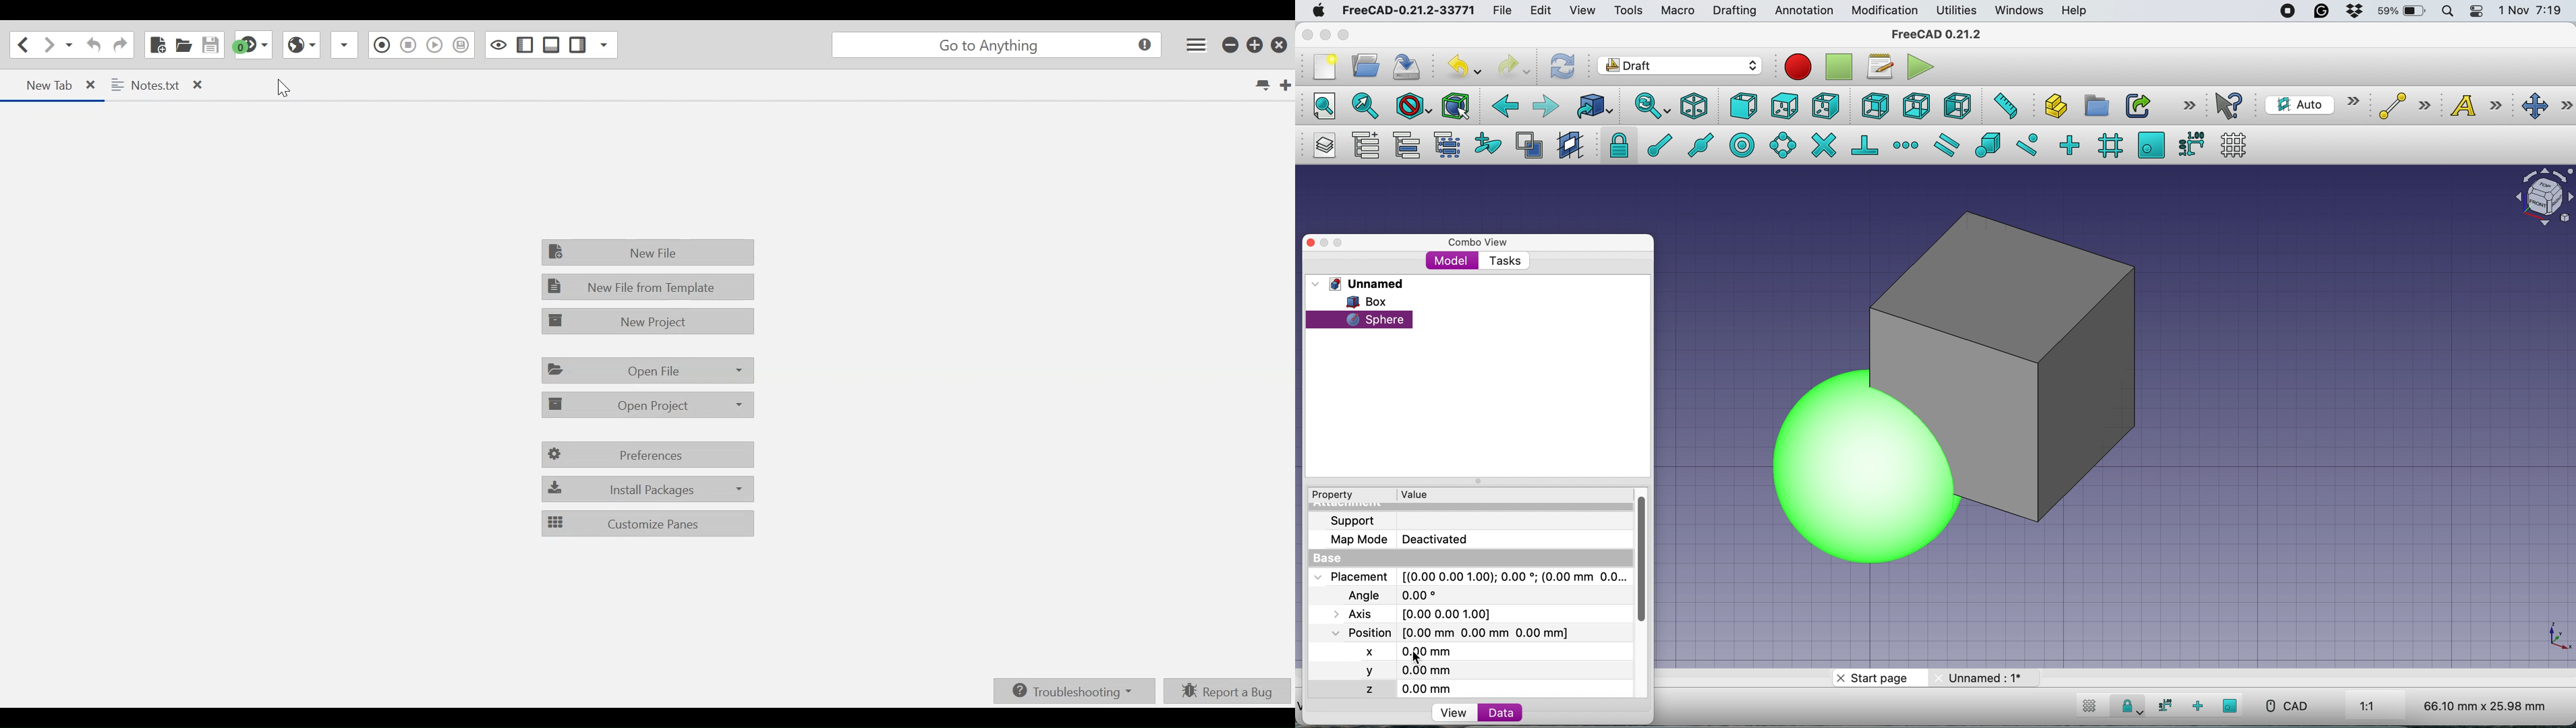 The image size is (2576, 728). Describe the element at coordinates (1983, 678) in the screenshot. I see `unnamed` at that location.